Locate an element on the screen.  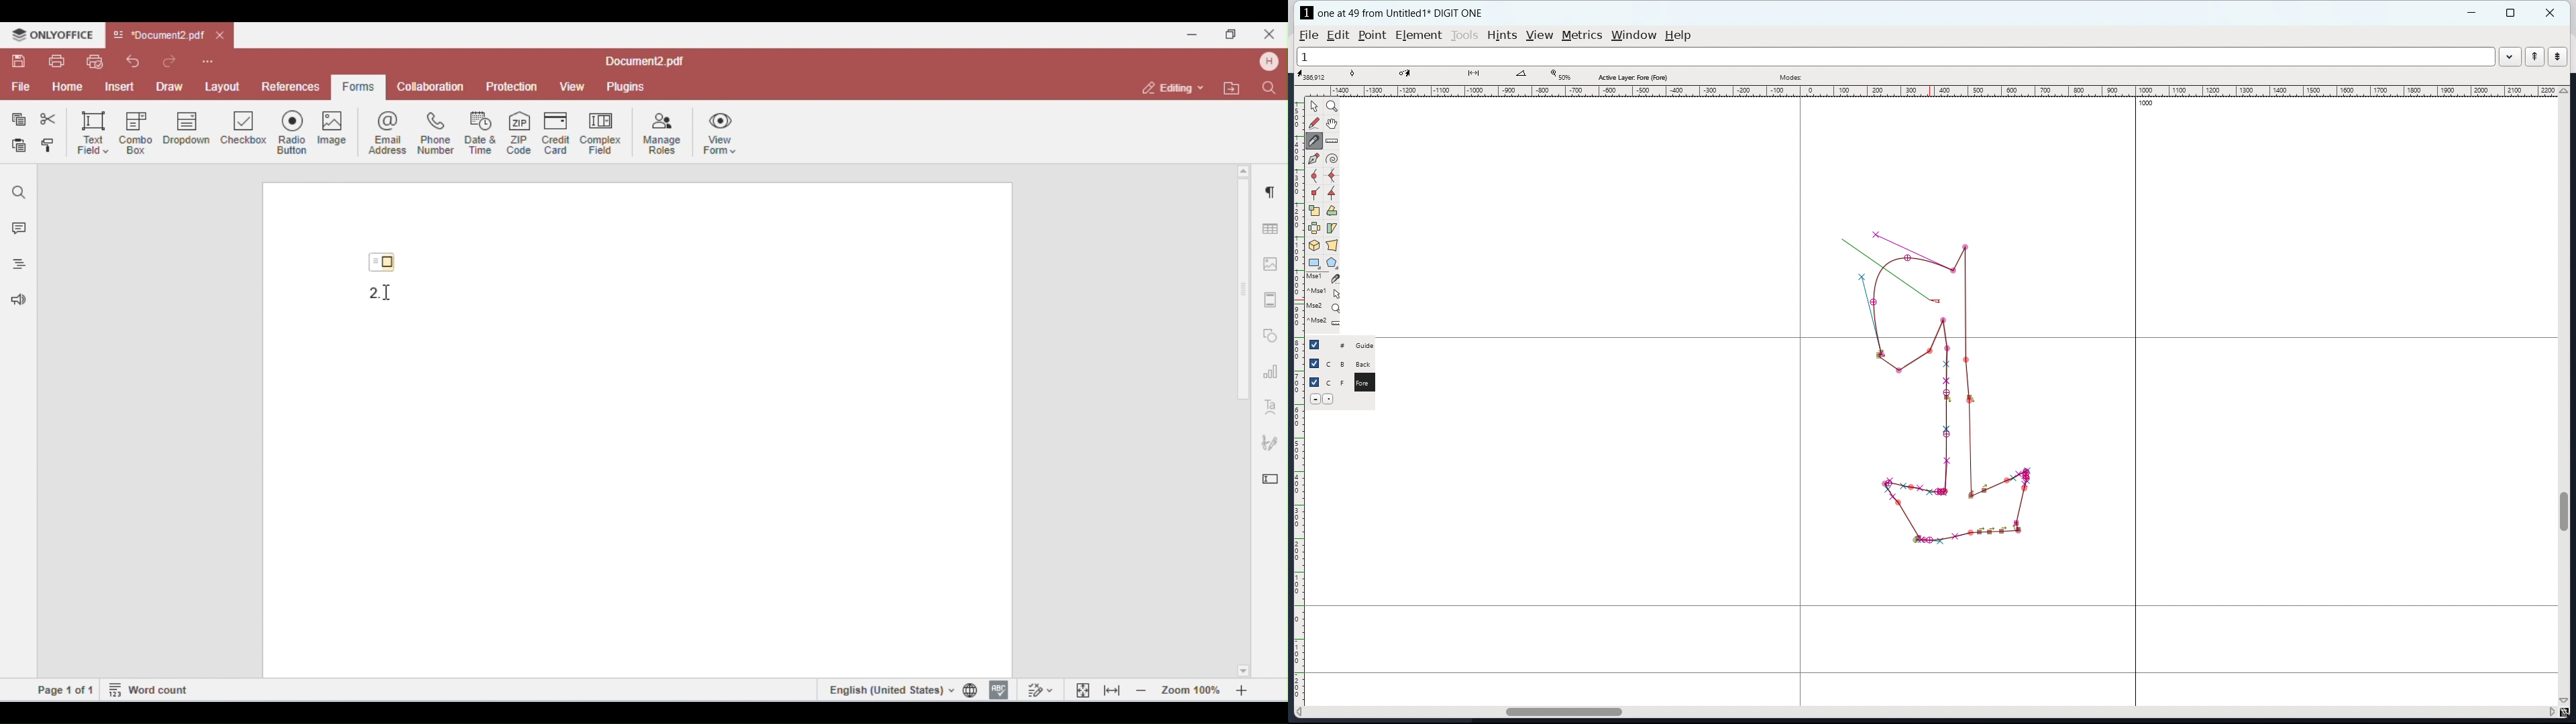
rectangle or ellipse is located at coordinates (1314, 262).